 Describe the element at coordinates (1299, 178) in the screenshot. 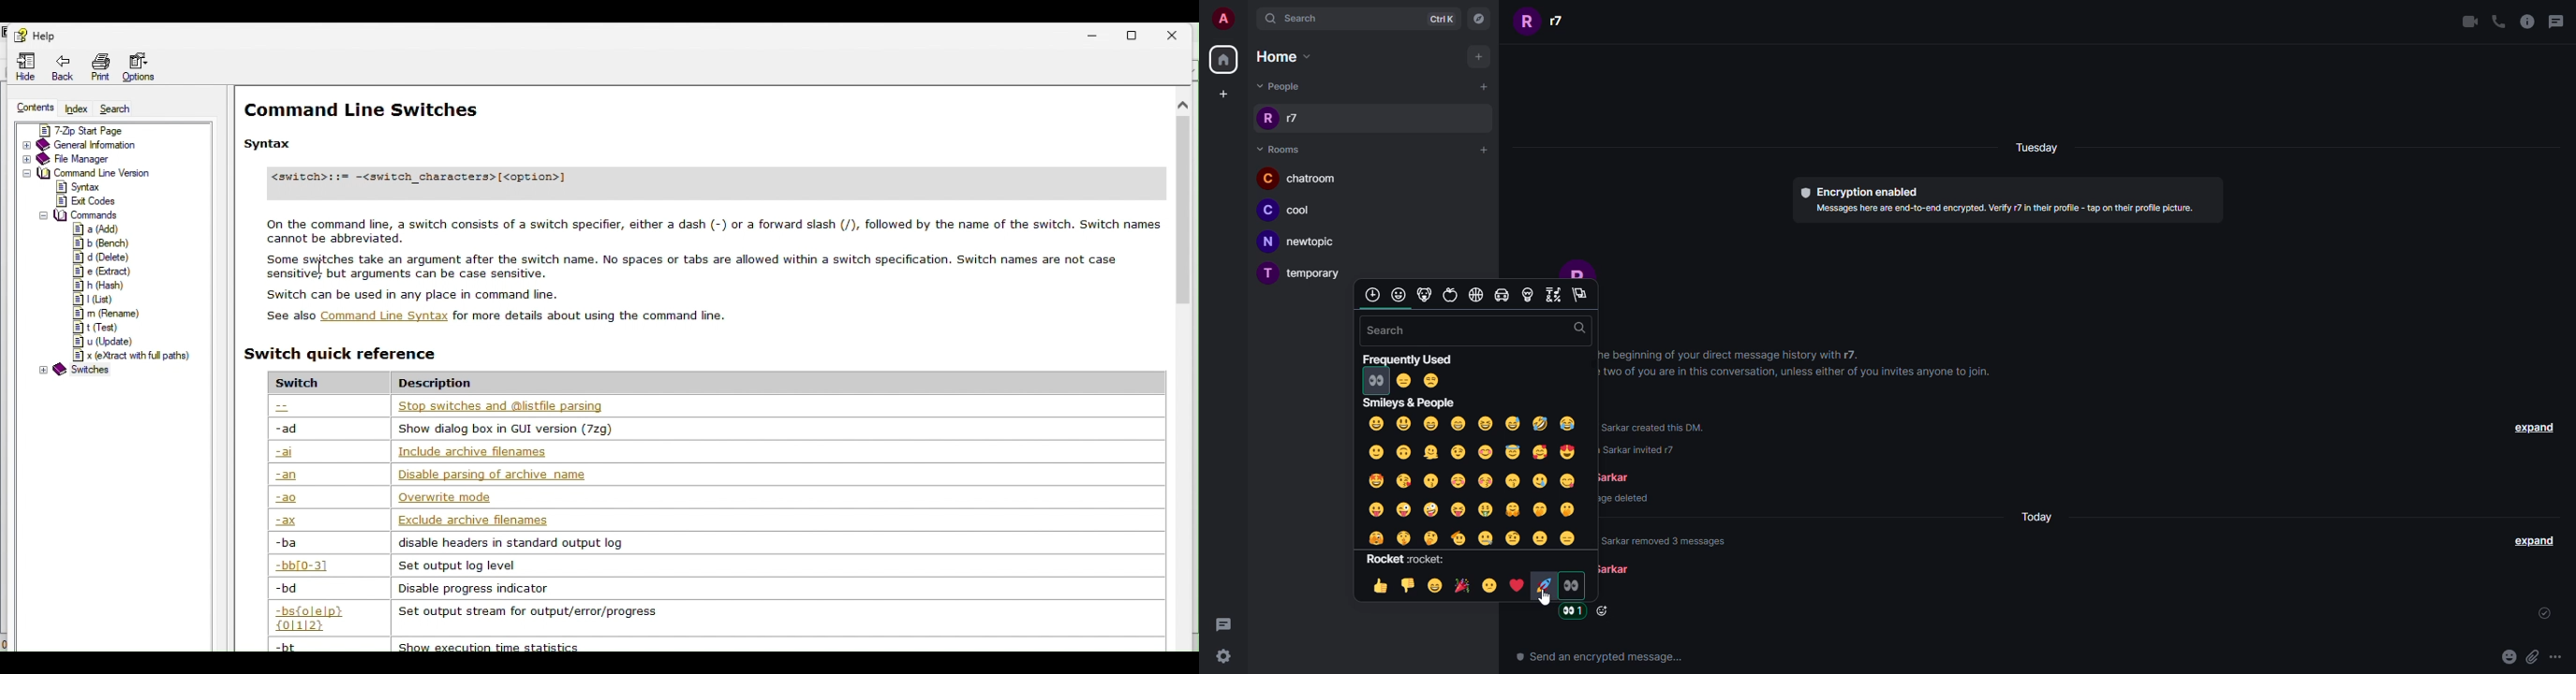

I see `room` at that location.